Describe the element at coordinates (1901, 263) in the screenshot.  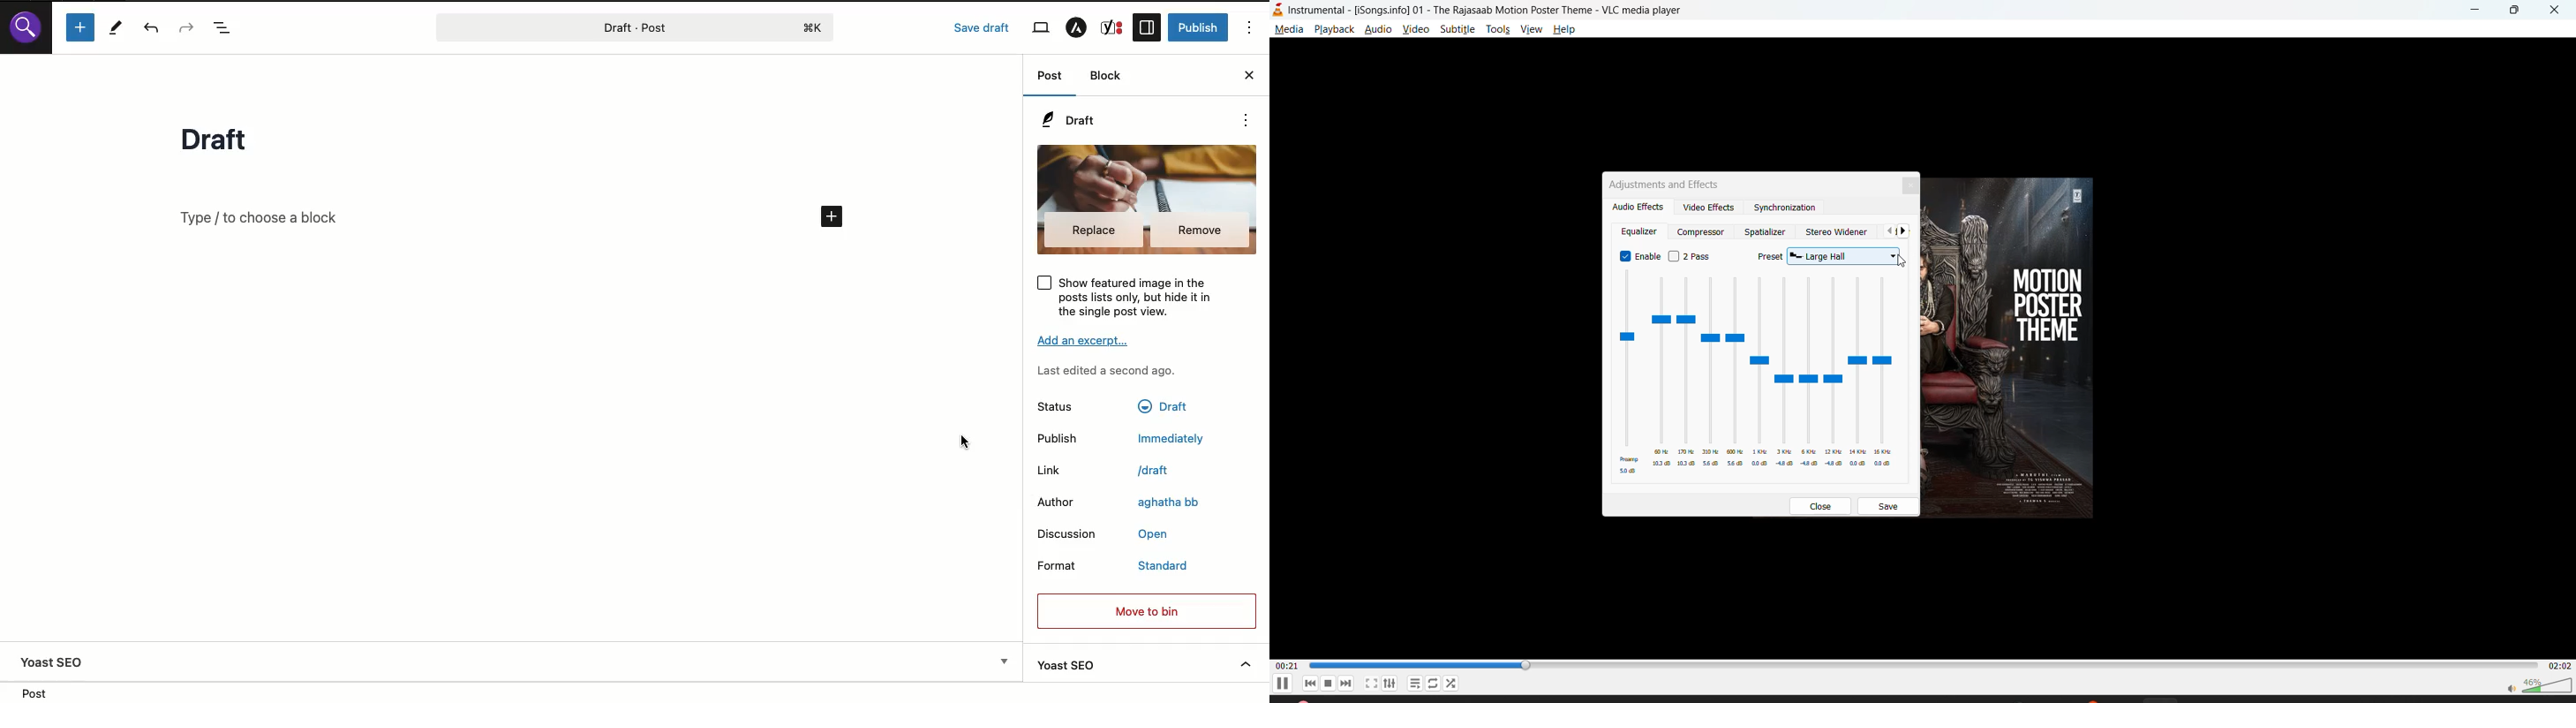
I see `Cursor` at that location.